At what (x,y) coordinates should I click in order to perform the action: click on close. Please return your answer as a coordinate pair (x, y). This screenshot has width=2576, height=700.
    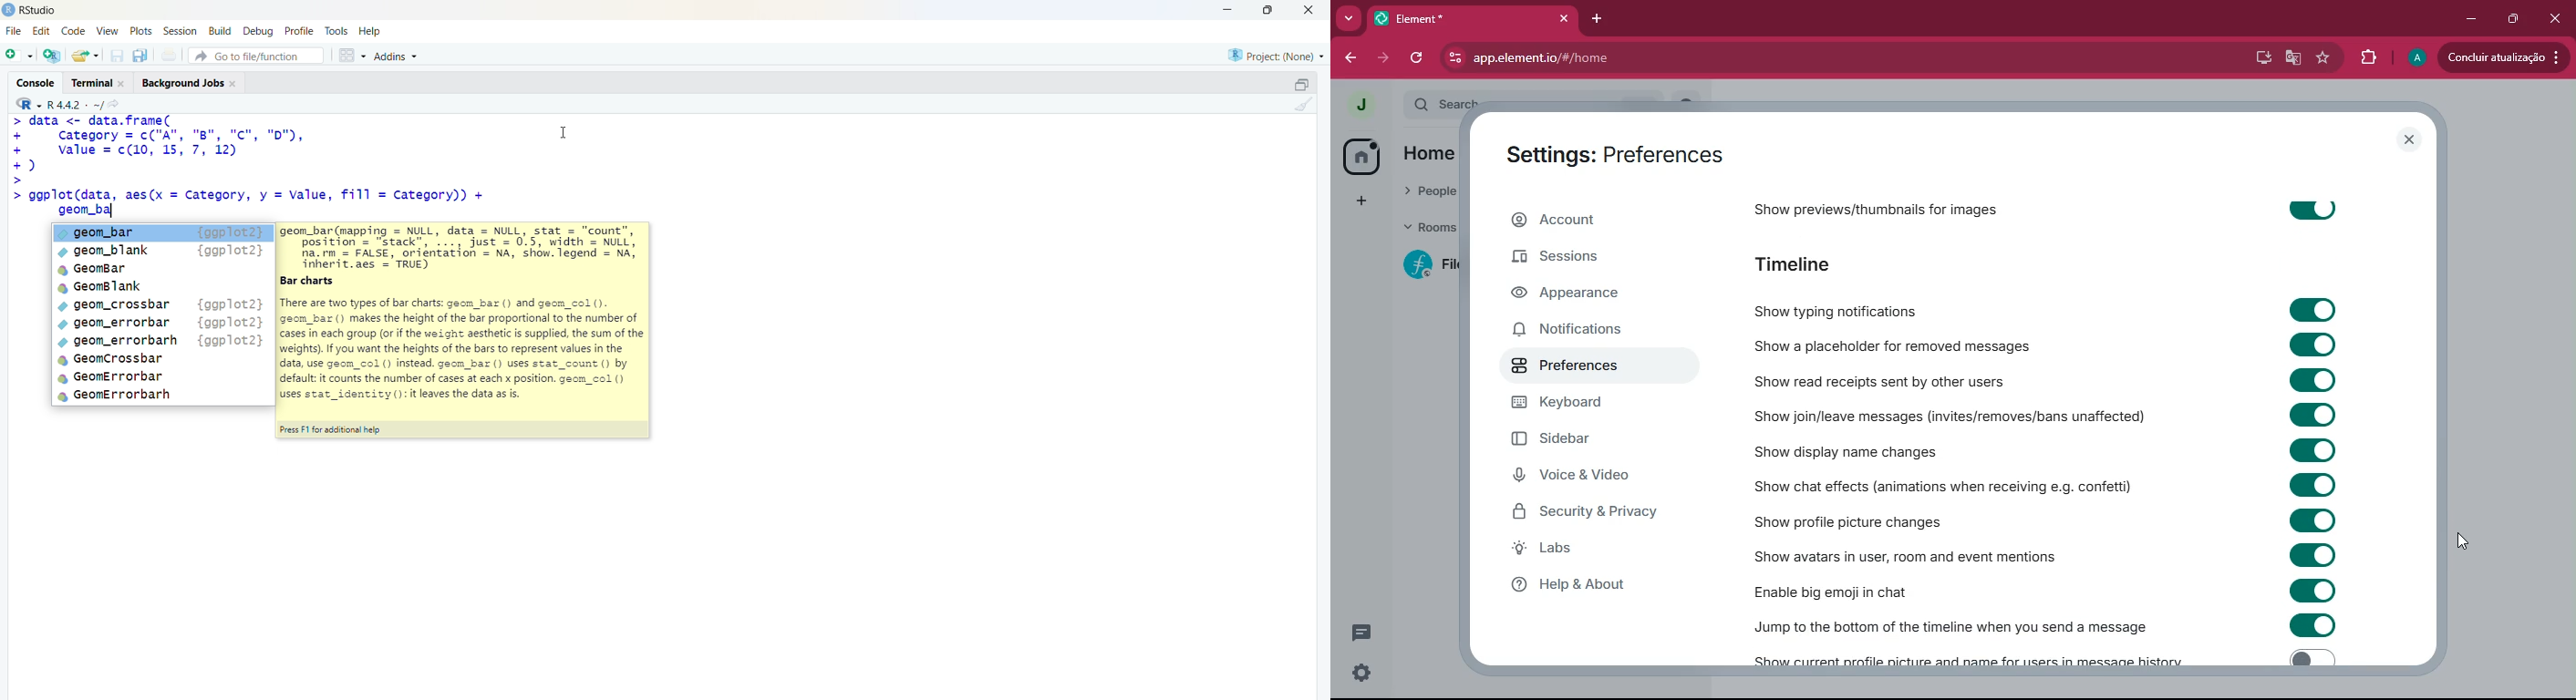
    Looking at the image, I should click on (2555, 18).